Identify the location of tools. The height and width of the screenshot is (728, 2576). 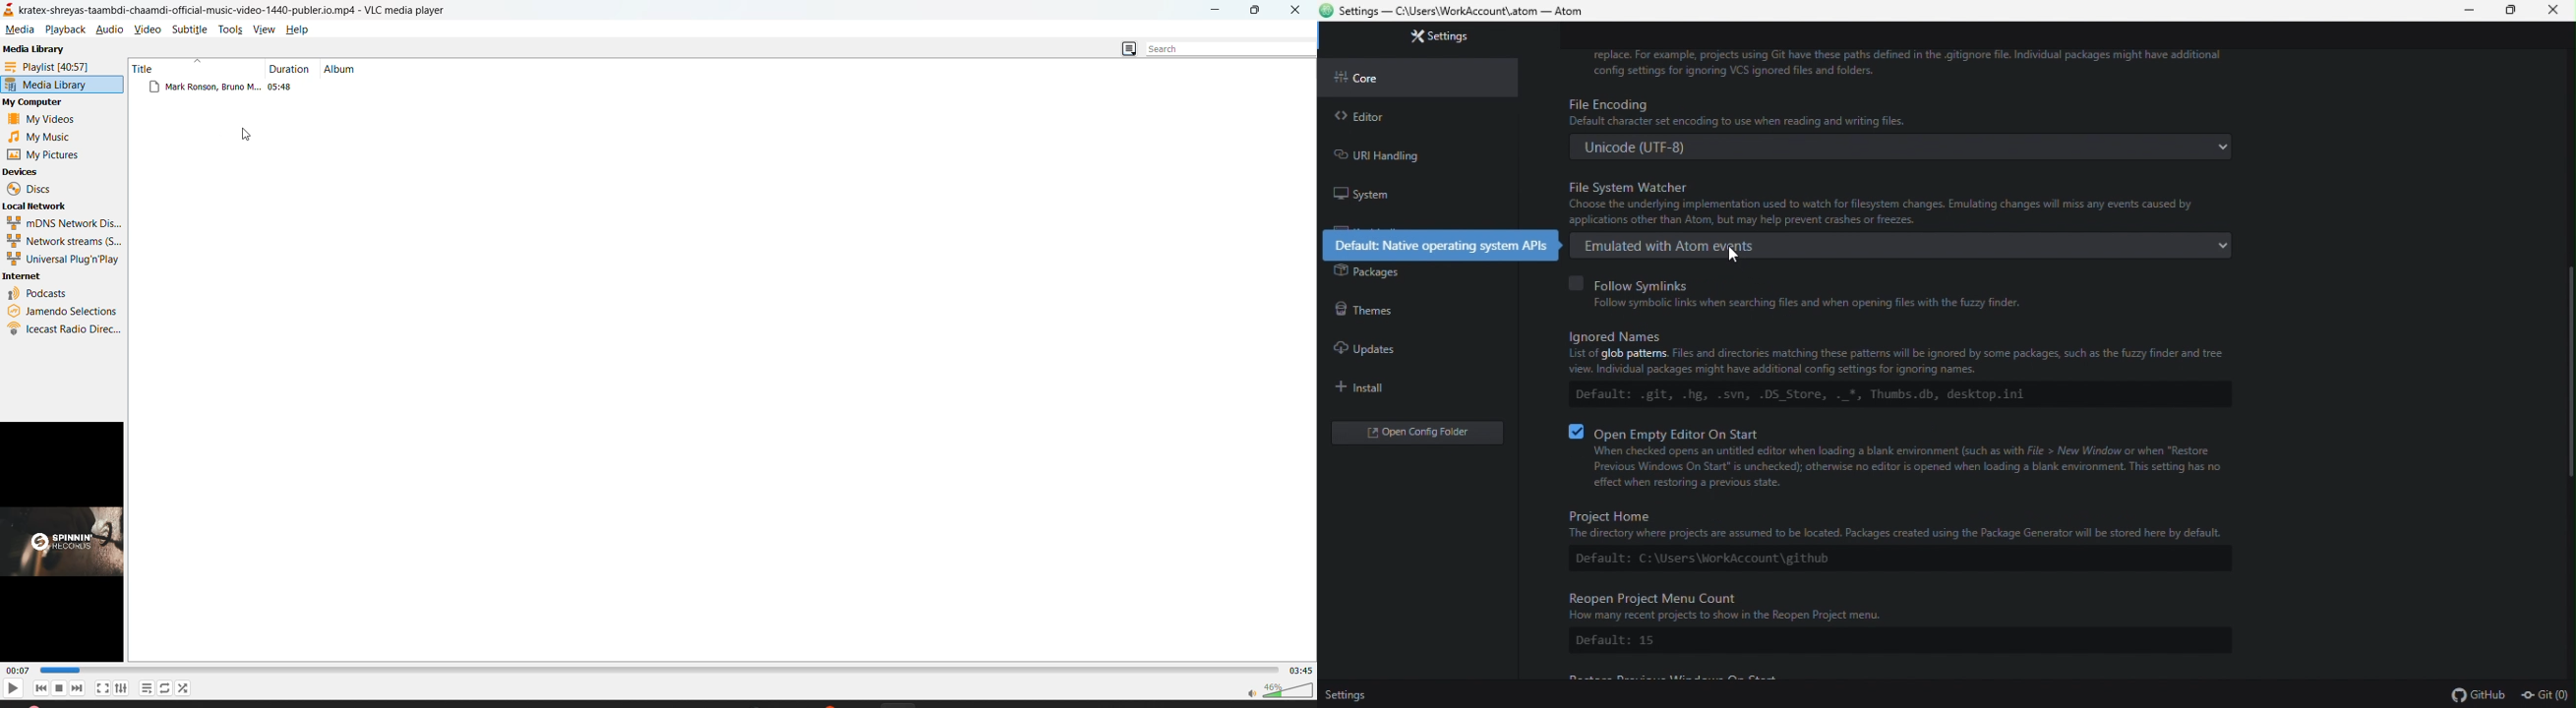
(231, 30).